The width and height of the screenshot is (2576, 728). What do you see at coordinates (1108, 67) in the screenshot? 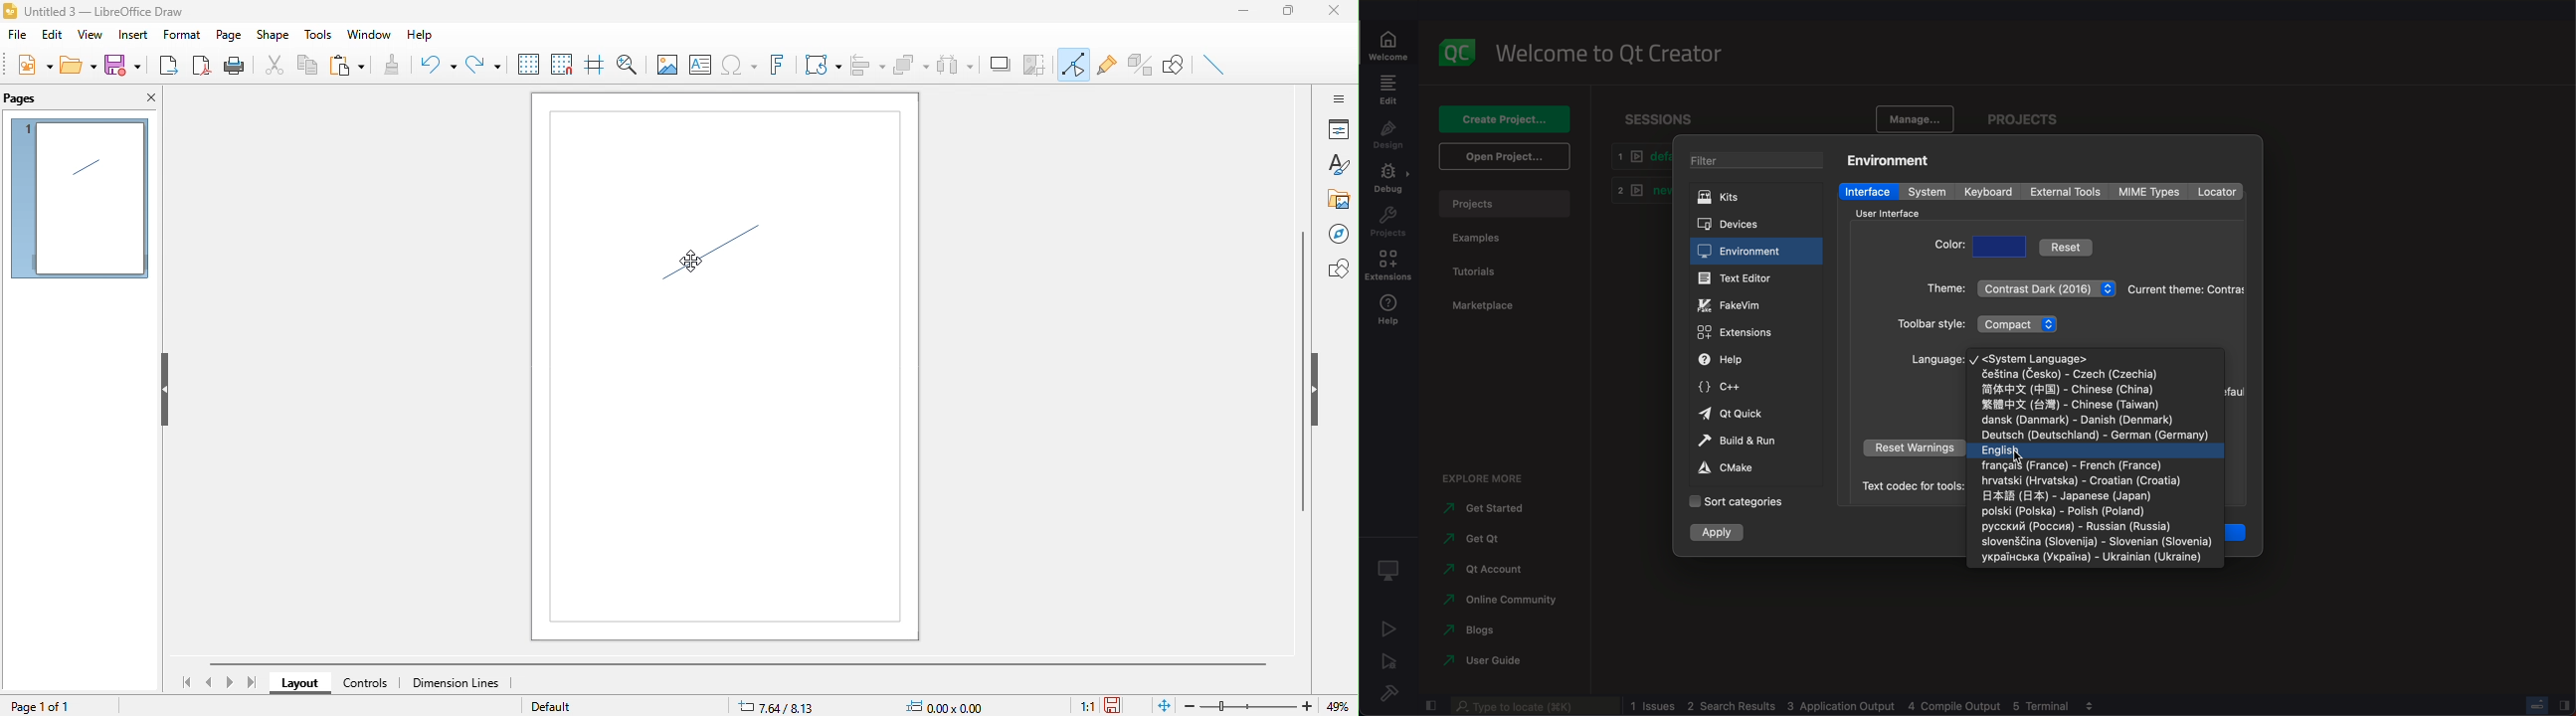
I see `gluepoint function` at bounding box center [1108, 67].